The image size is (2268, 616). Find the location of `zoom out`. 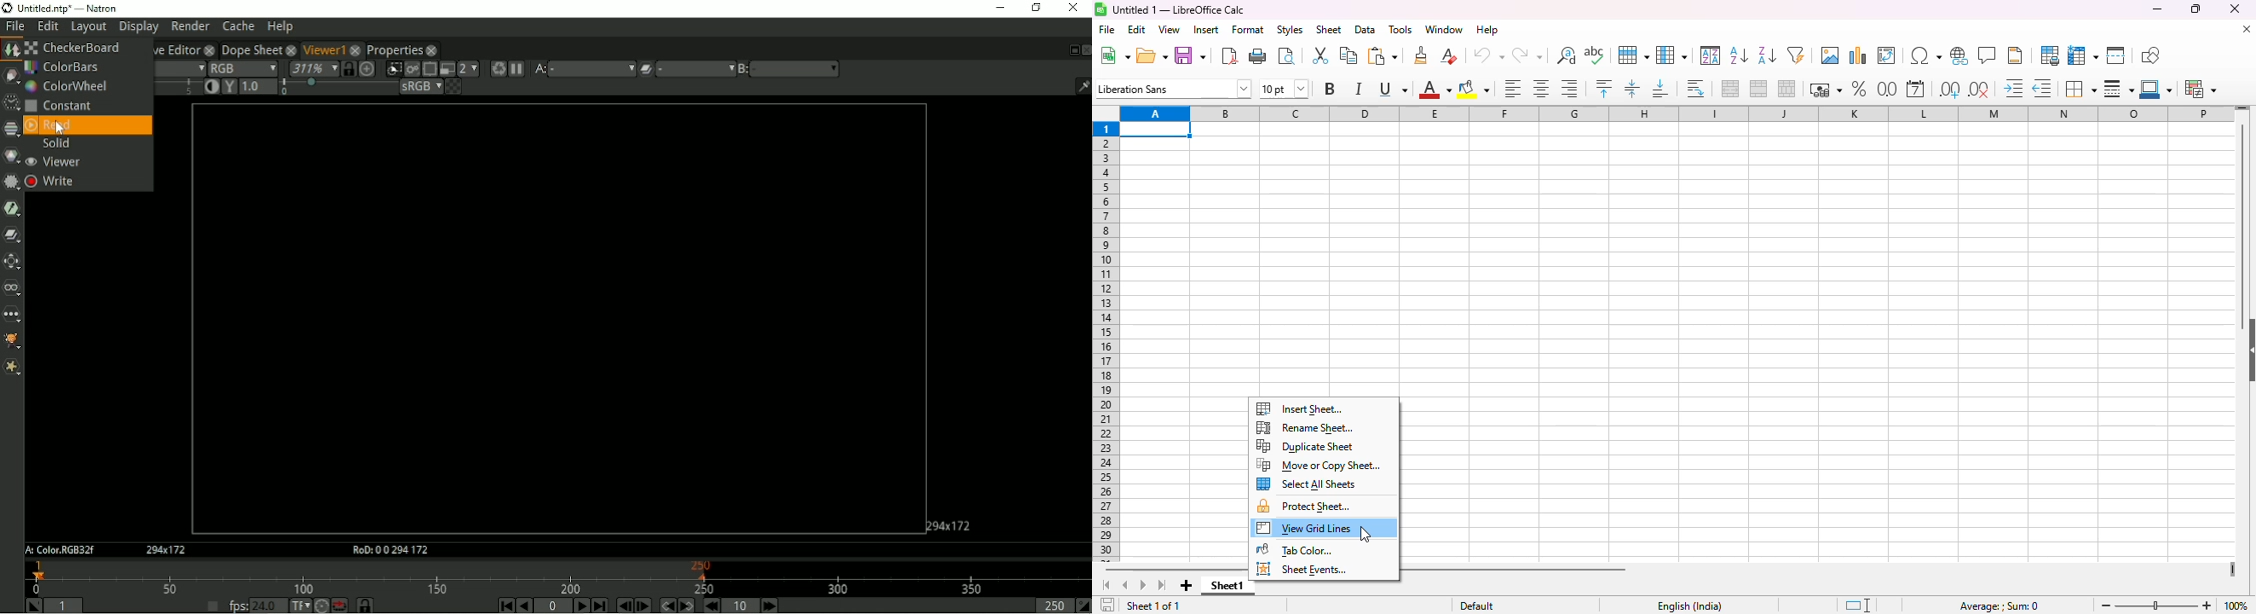

zoom out is located at coordinates (2107, 605).